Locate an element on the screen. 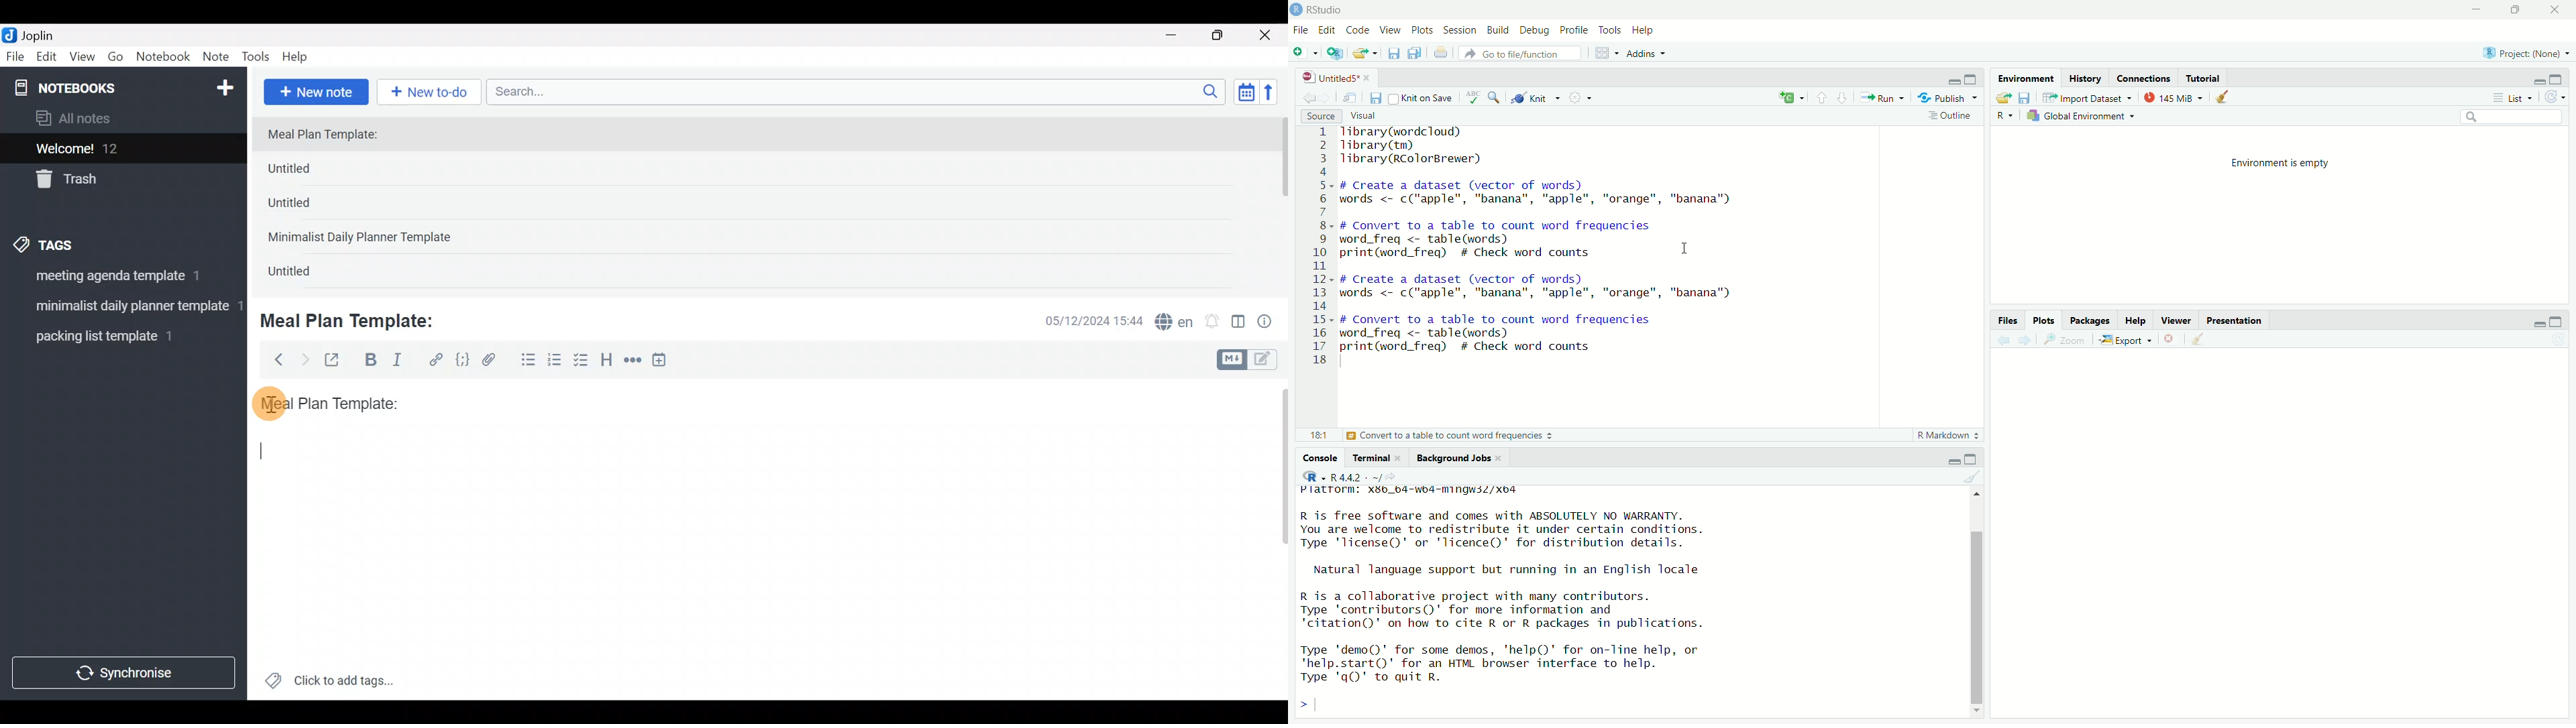  Build is located at coordinates (1499, 30).